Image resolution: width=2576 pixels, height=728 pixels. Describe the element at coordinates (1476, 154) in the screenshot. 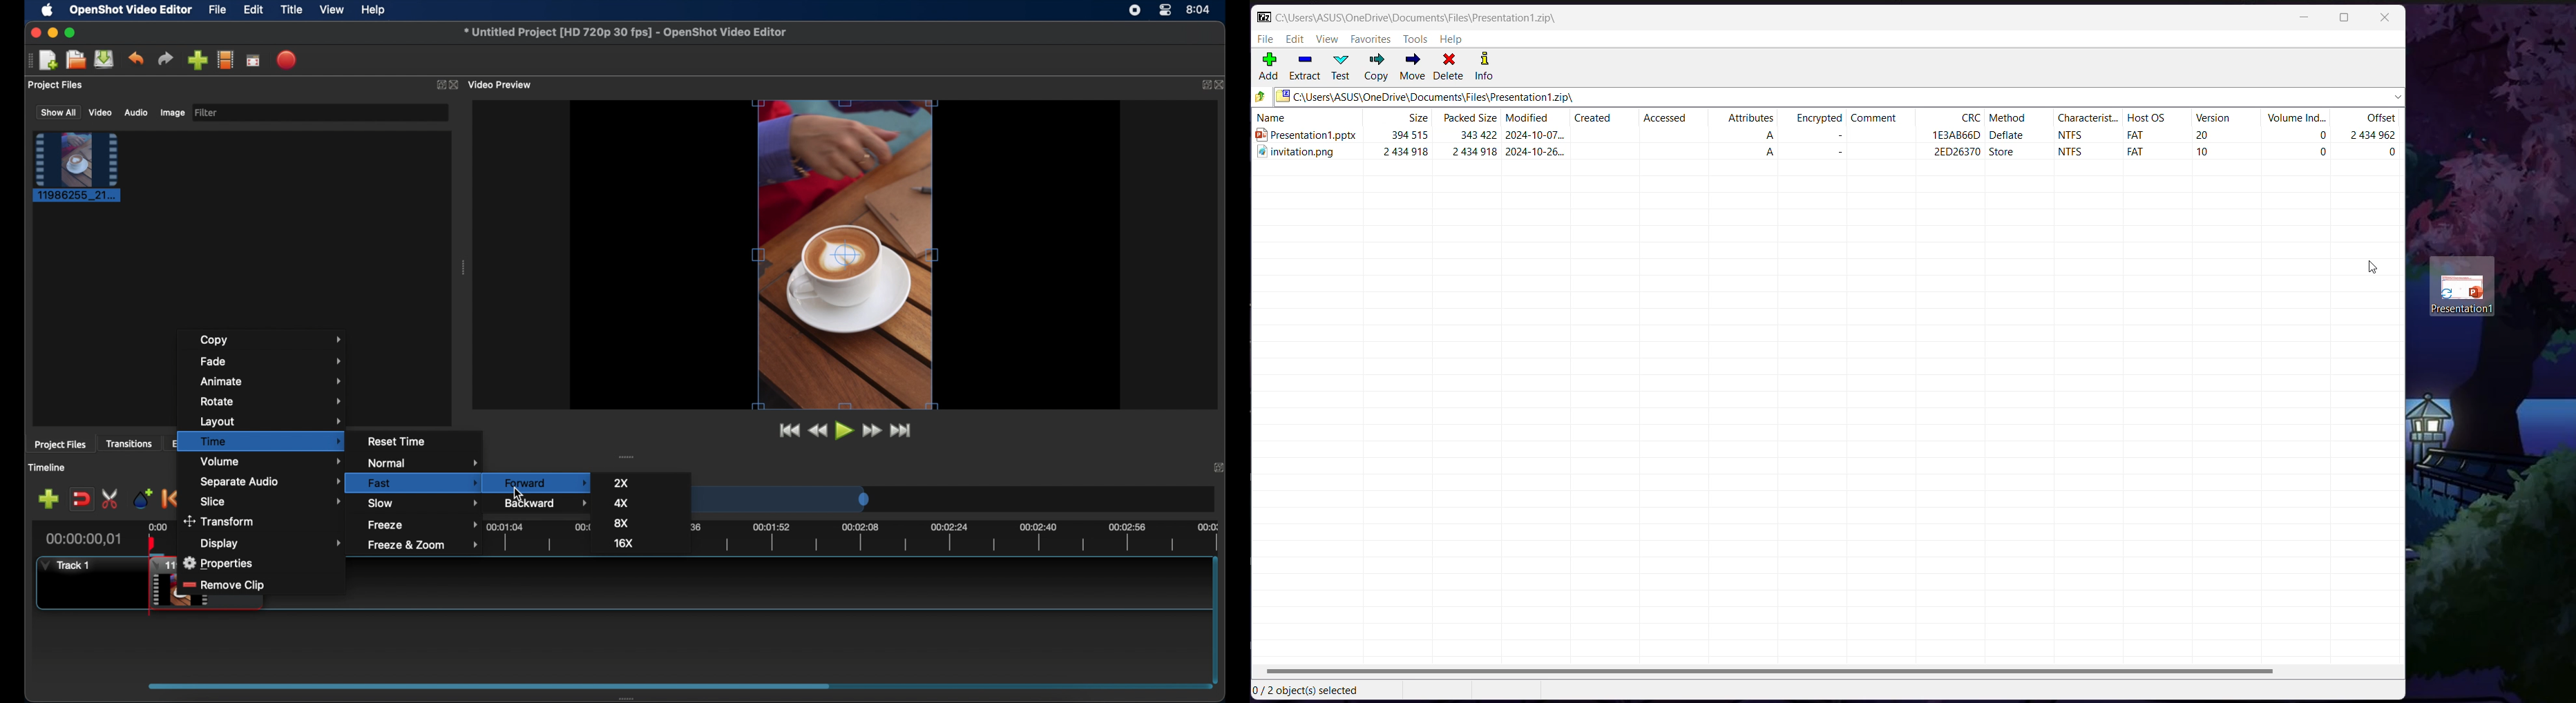

I see `2434918` at that location.